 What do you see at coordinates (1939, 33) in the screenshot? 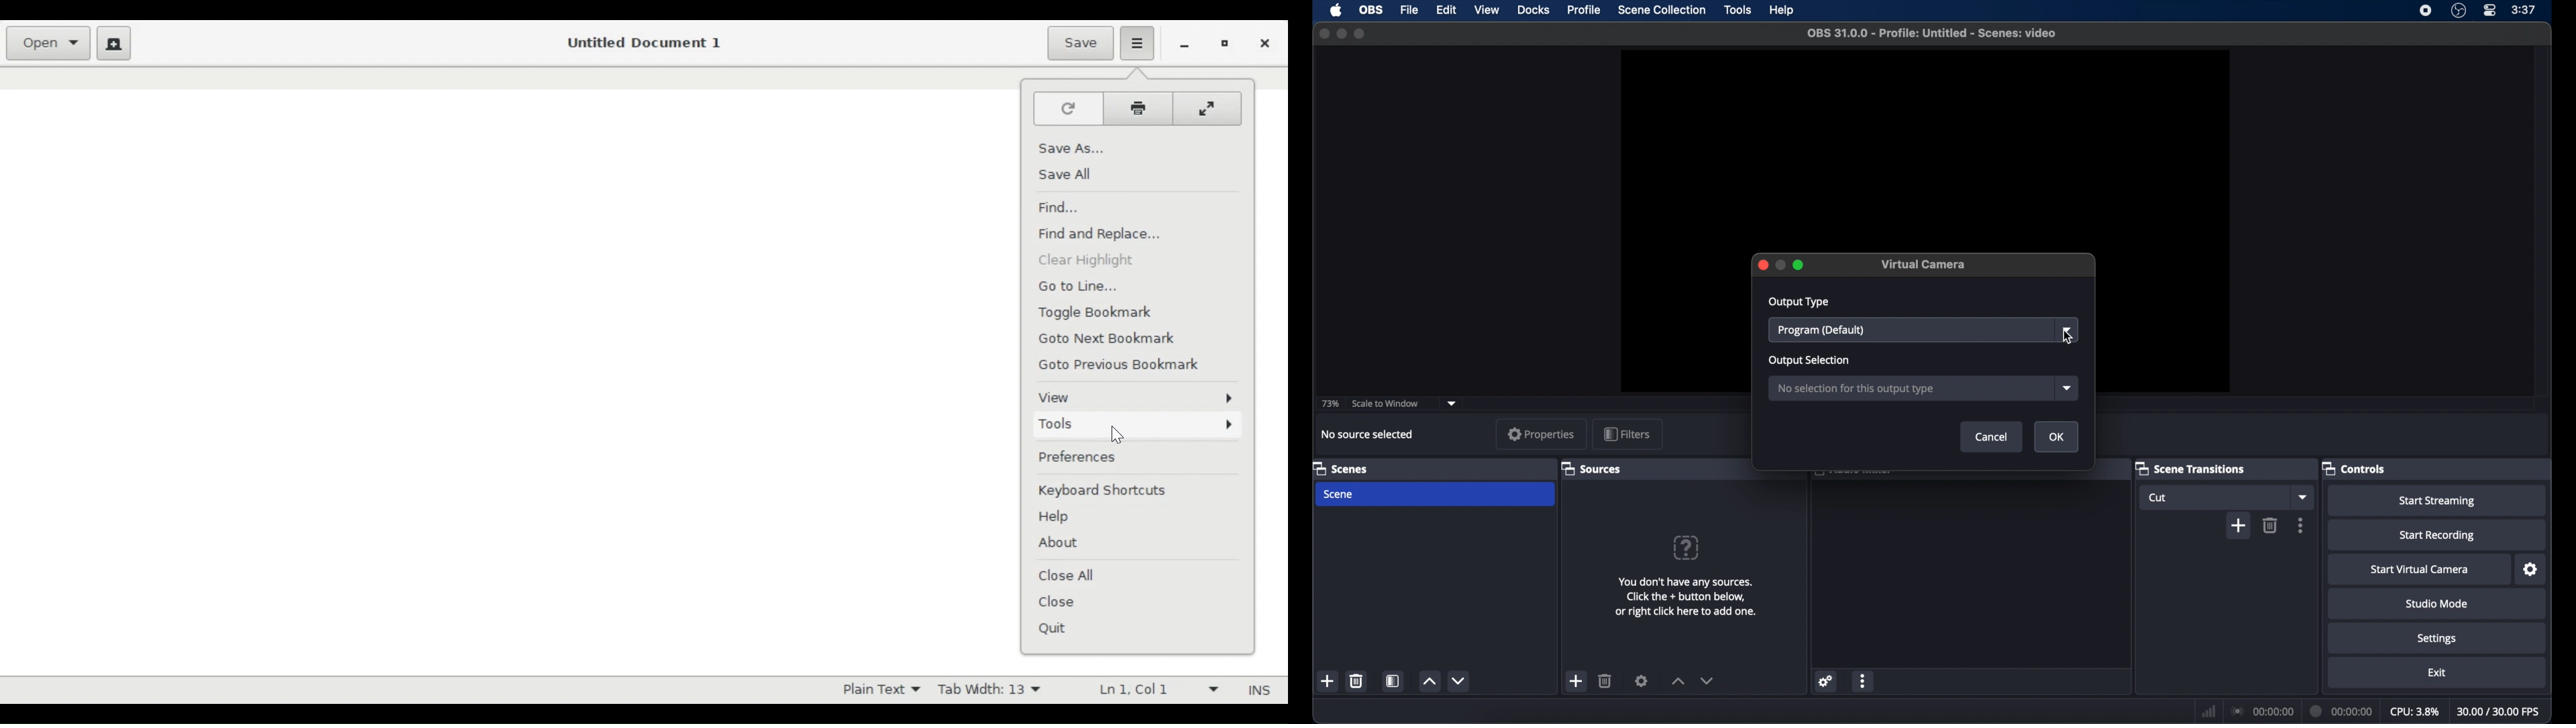
I see `DBS 31.0.0 - Profile: Untitled - Scenes: video` at bounding box center [1939, 33].